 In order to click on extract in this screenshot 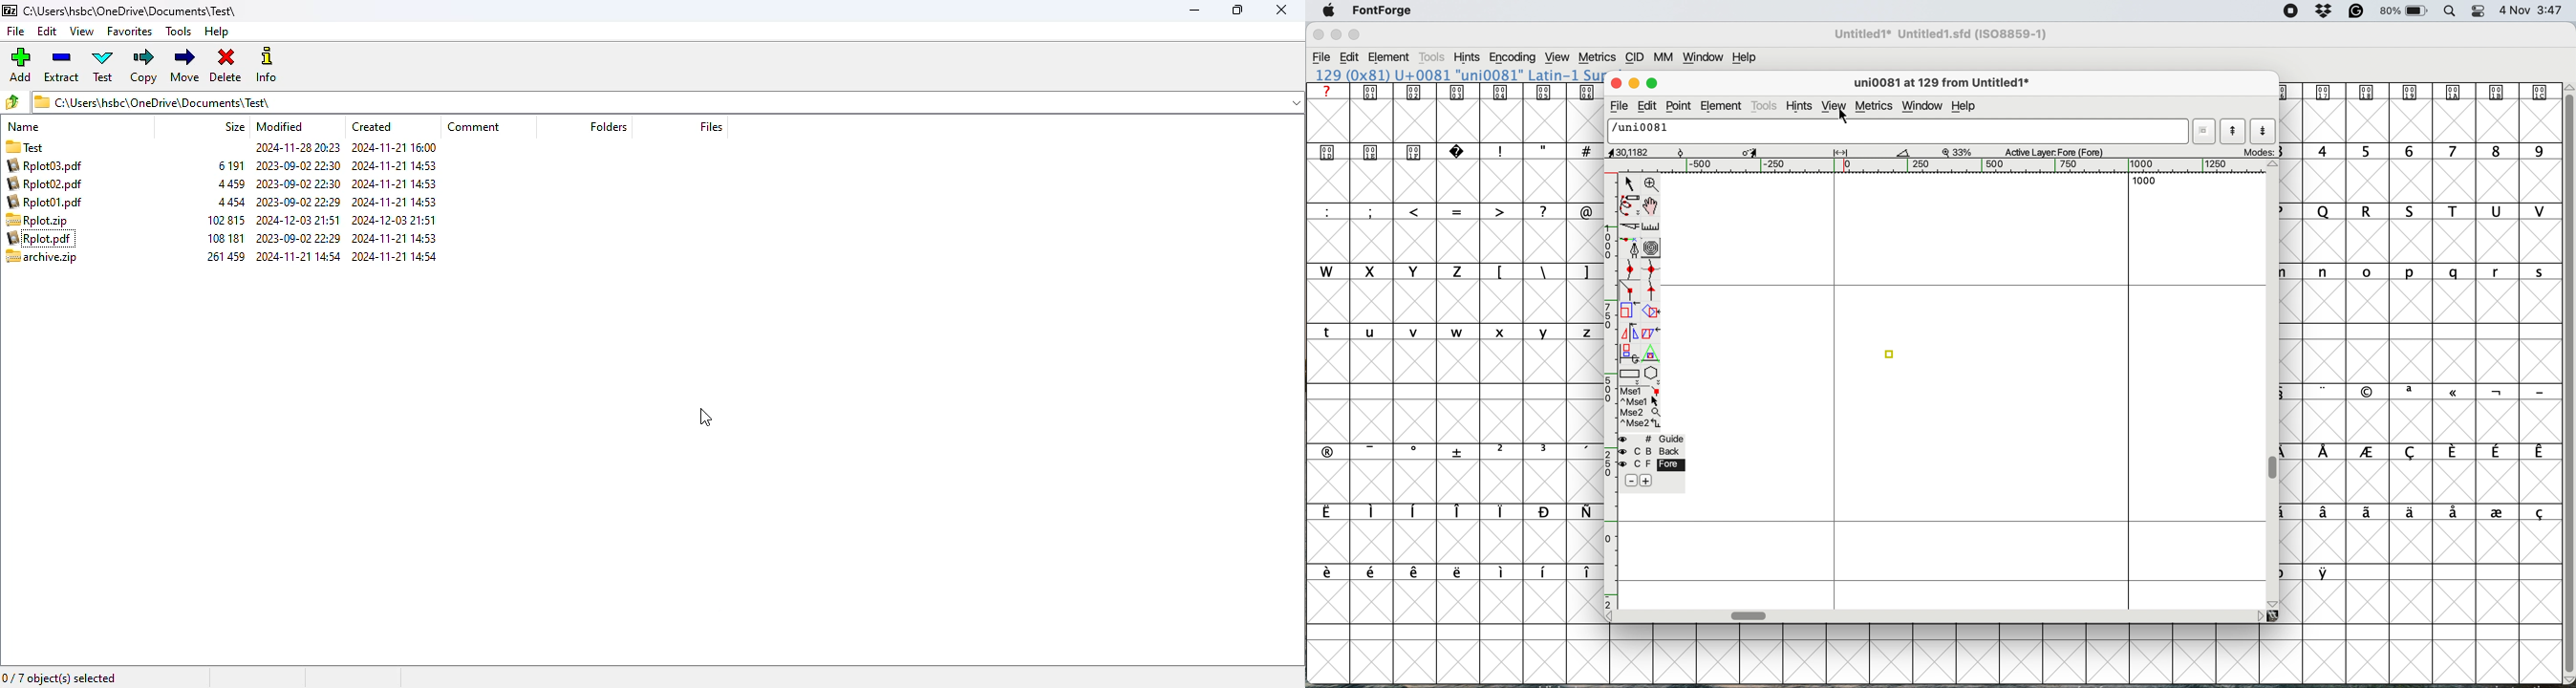, I will do `click(61, 65)`.